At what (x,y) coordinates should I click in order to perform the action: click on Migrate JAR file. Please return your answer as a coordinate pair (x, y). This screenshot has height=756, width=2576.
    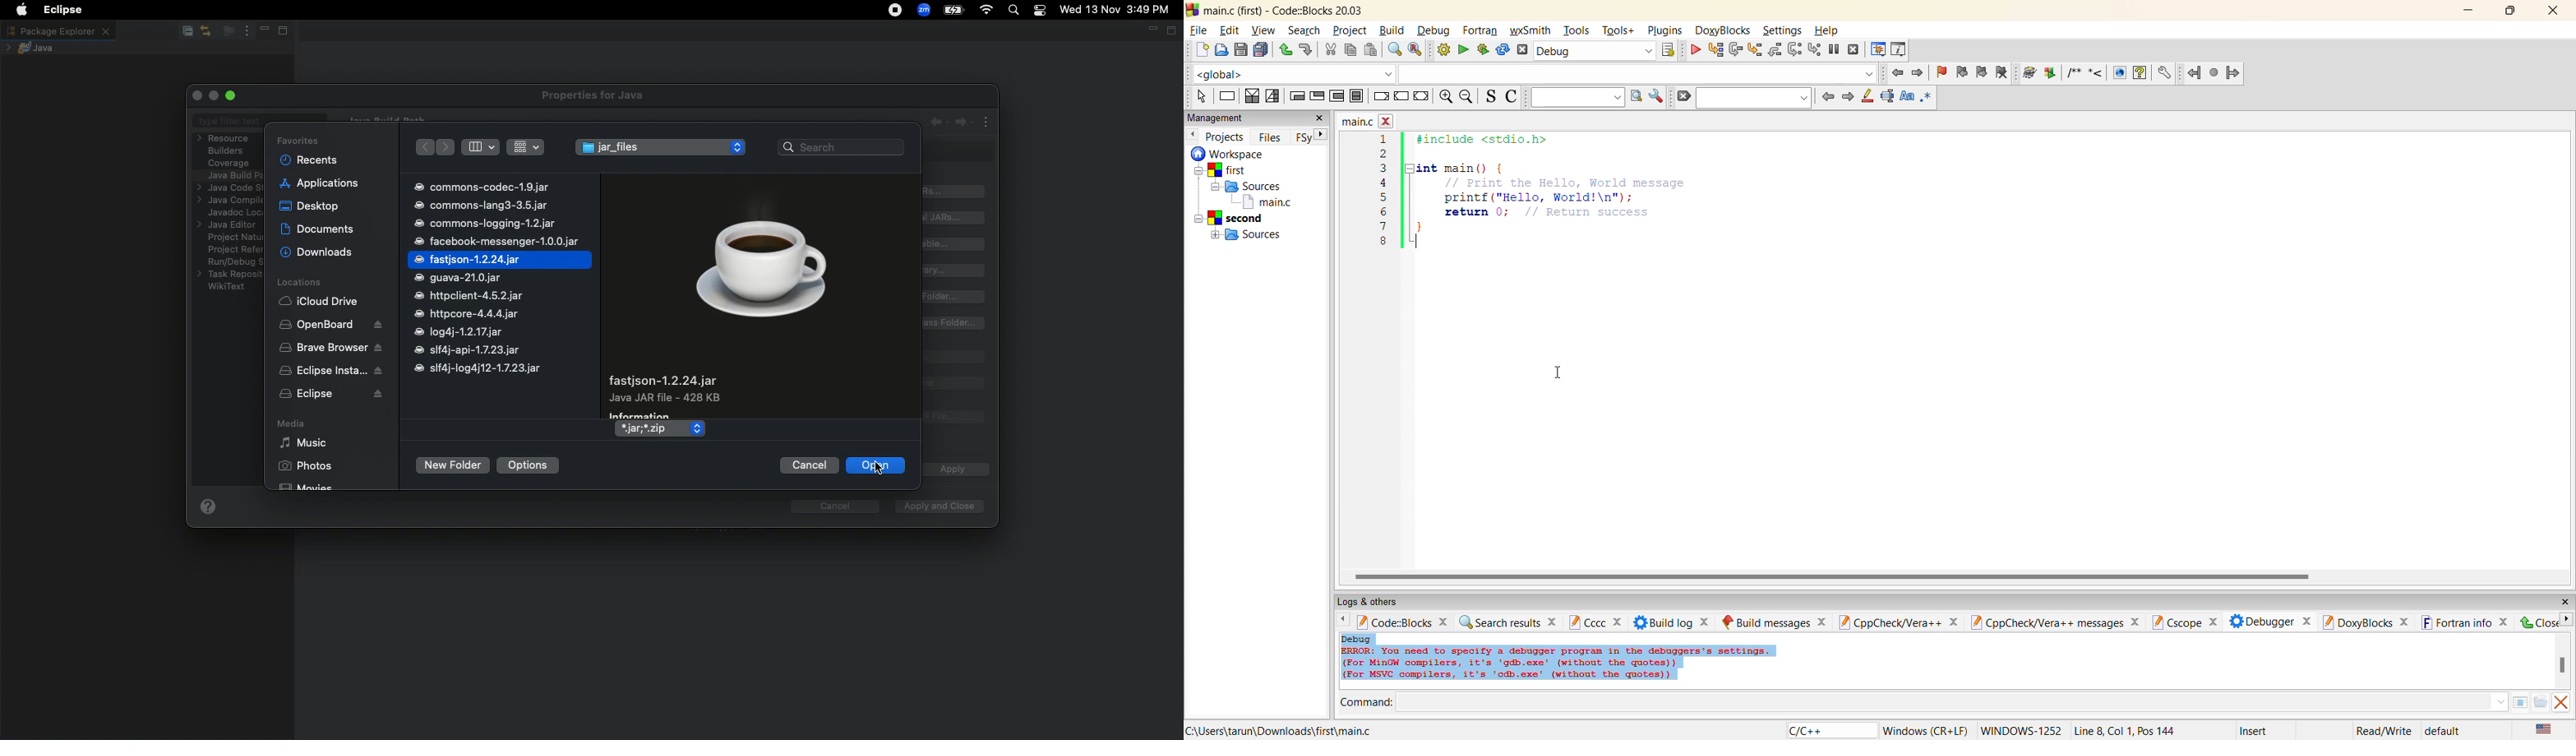
    Looking at the image, I should click on (951, 418).